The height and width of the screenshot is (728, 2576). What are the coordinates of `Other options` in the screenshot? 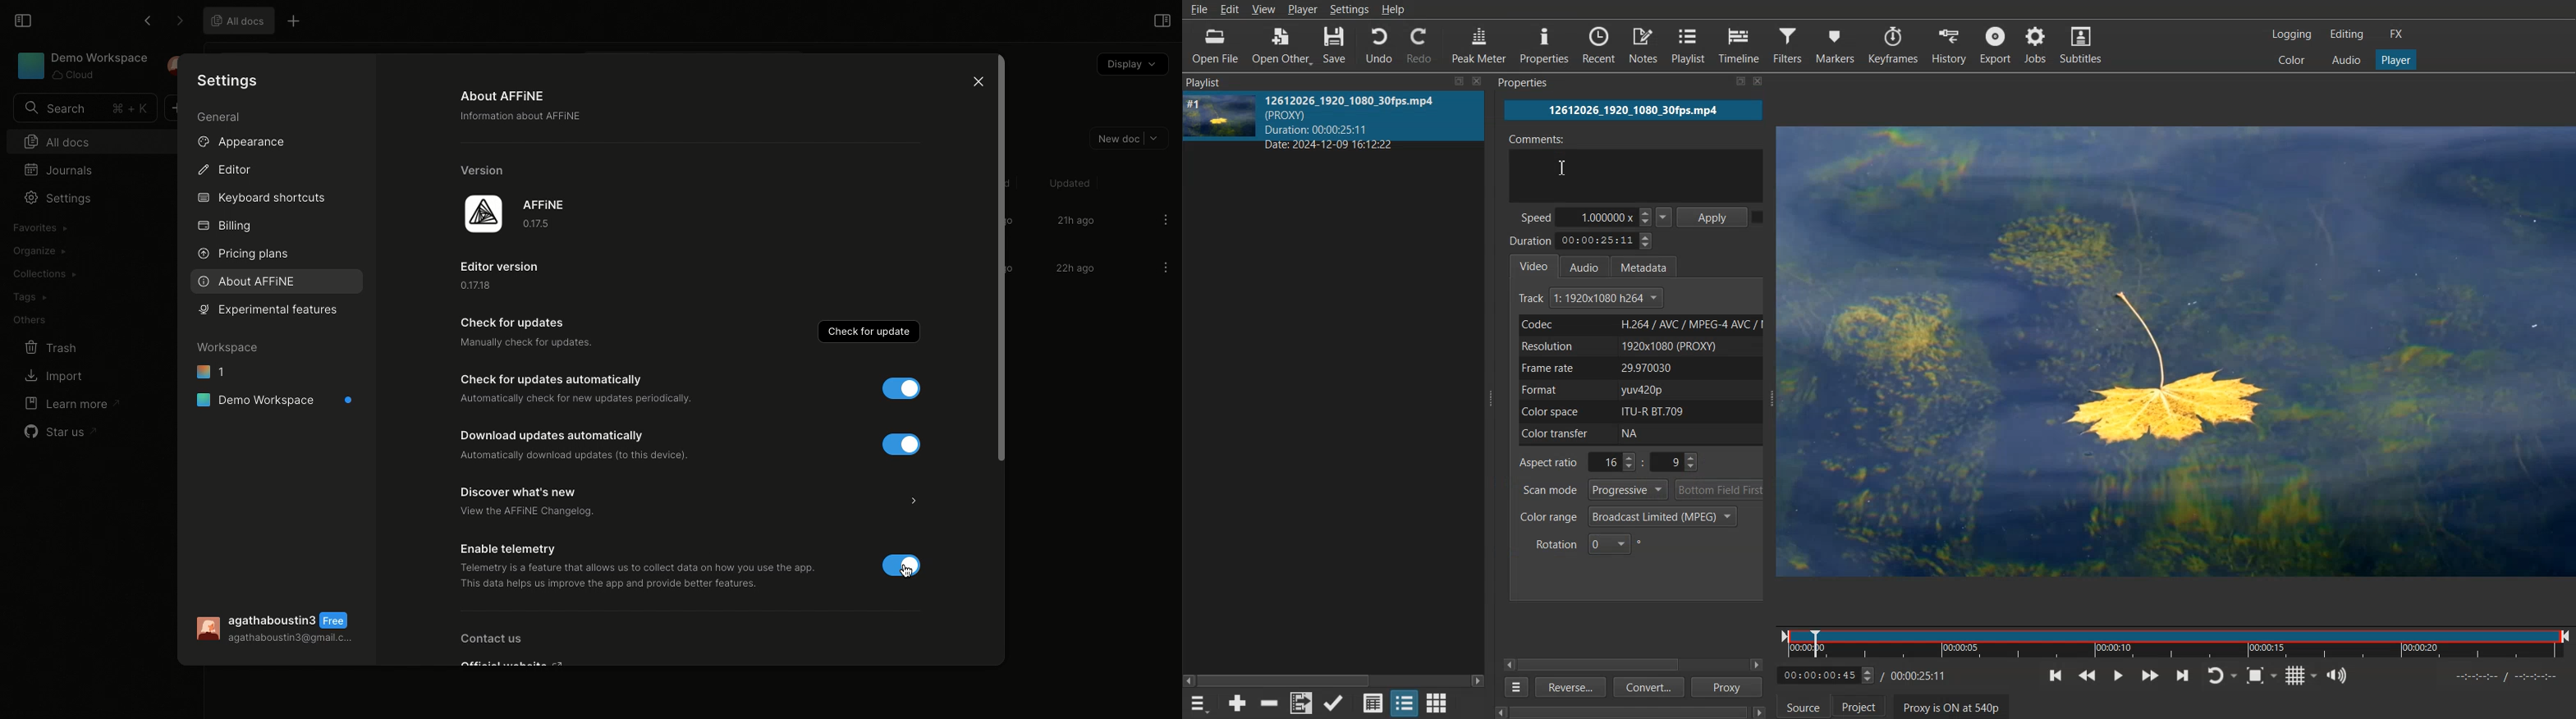 It's located at (296, 23).